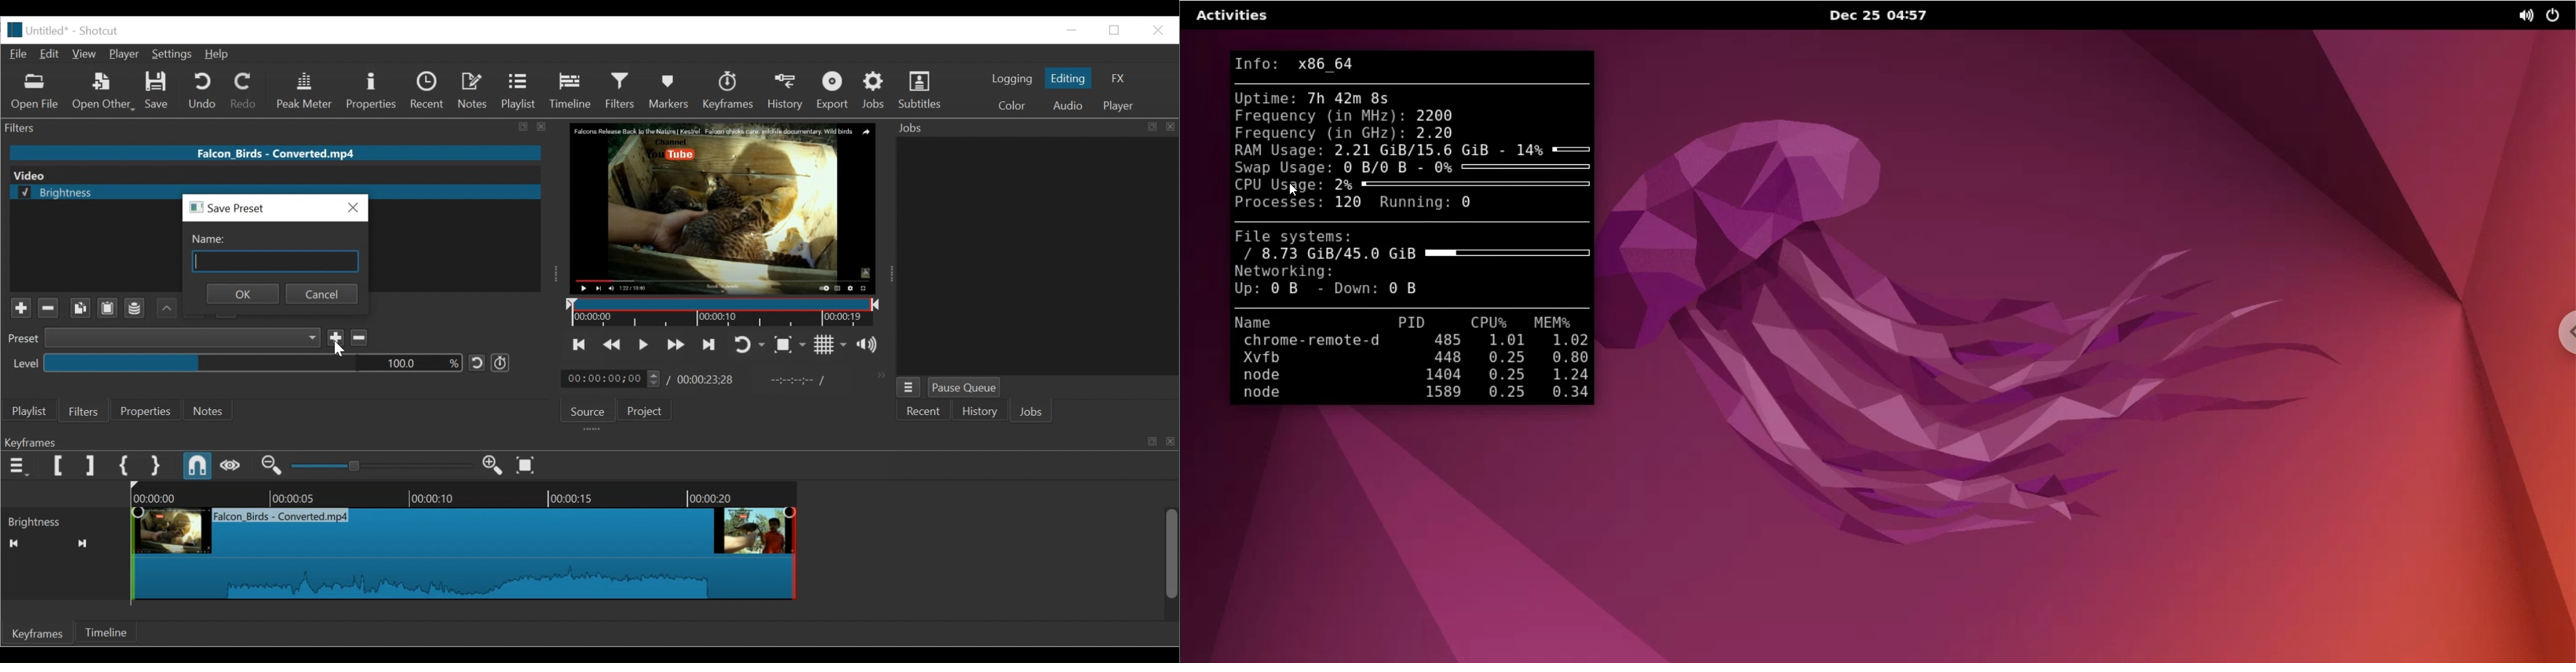 The height and width of the screenshot is (672, 2576). What do you see at coordinates (870, 346) in the screenshot?
I see `Show the volume control` at bounding box center [870, 346].